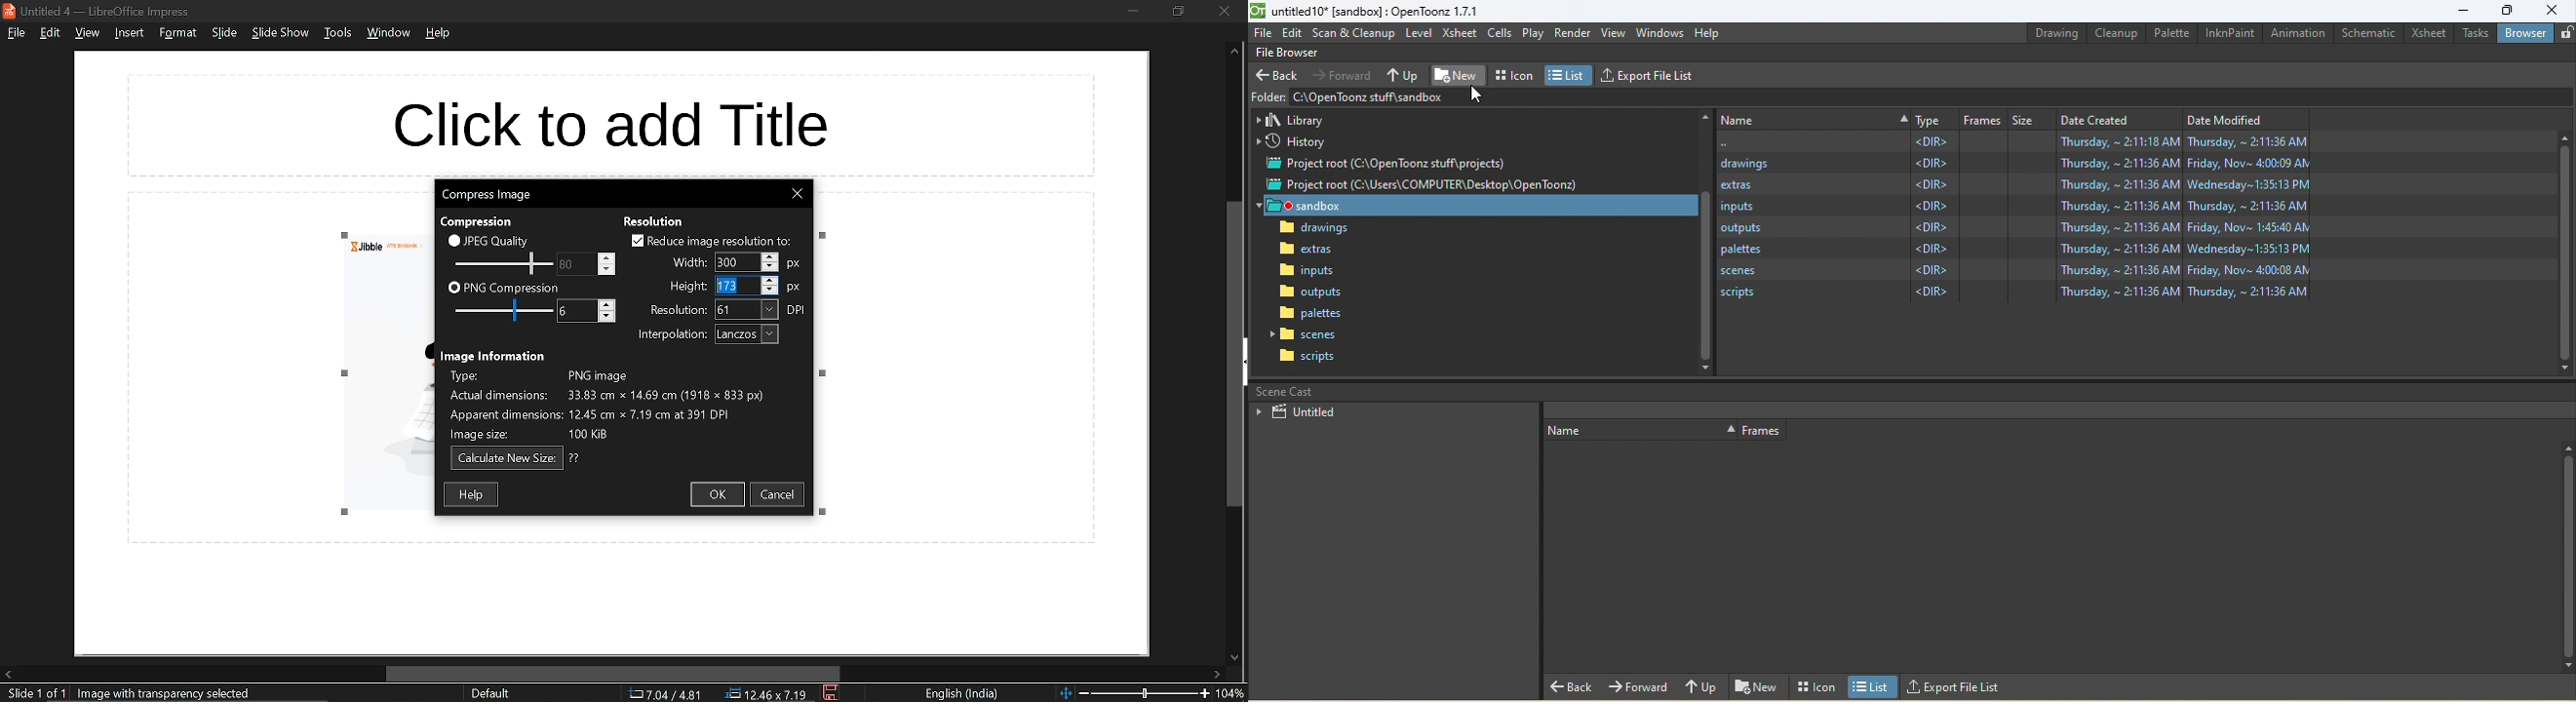 This screenshot has width=2576, height=728. What do you see at coordinates (2015, 185) in the screenshot?
I see `extras` at bounding box center [2015, 185].